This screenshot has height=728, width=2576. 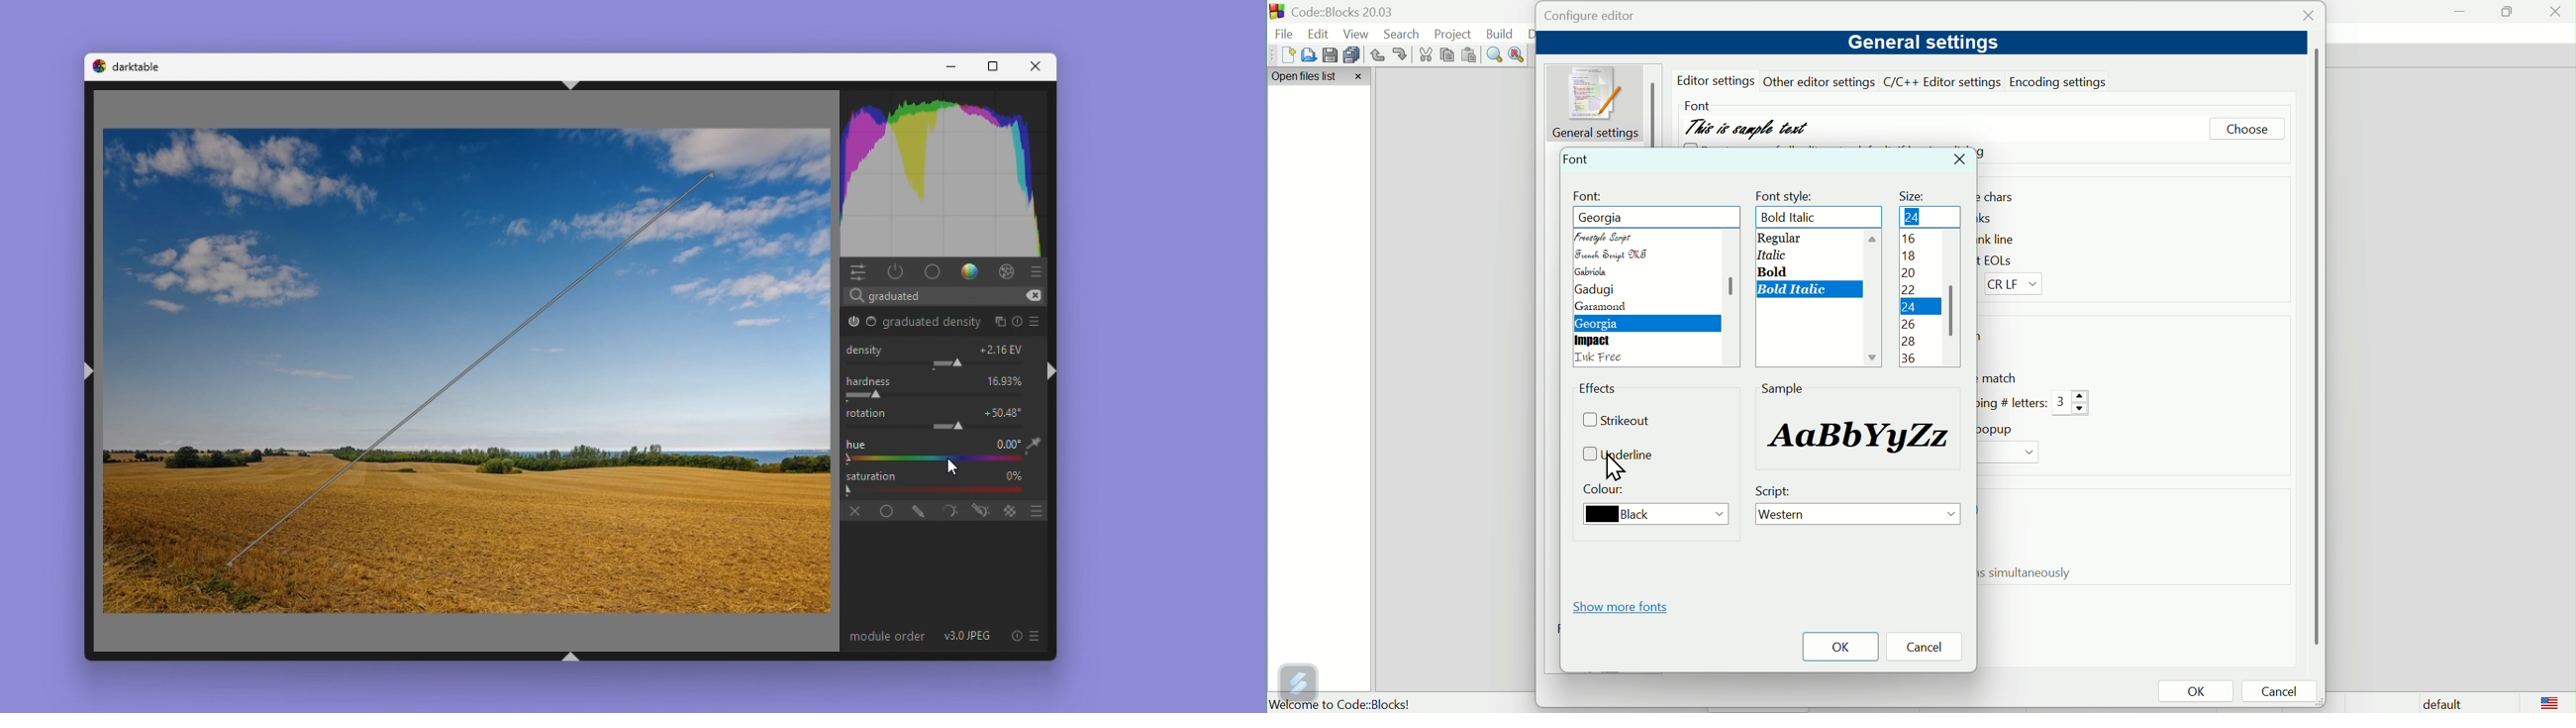 I want to click on logo, so click(x=2551, y=702).